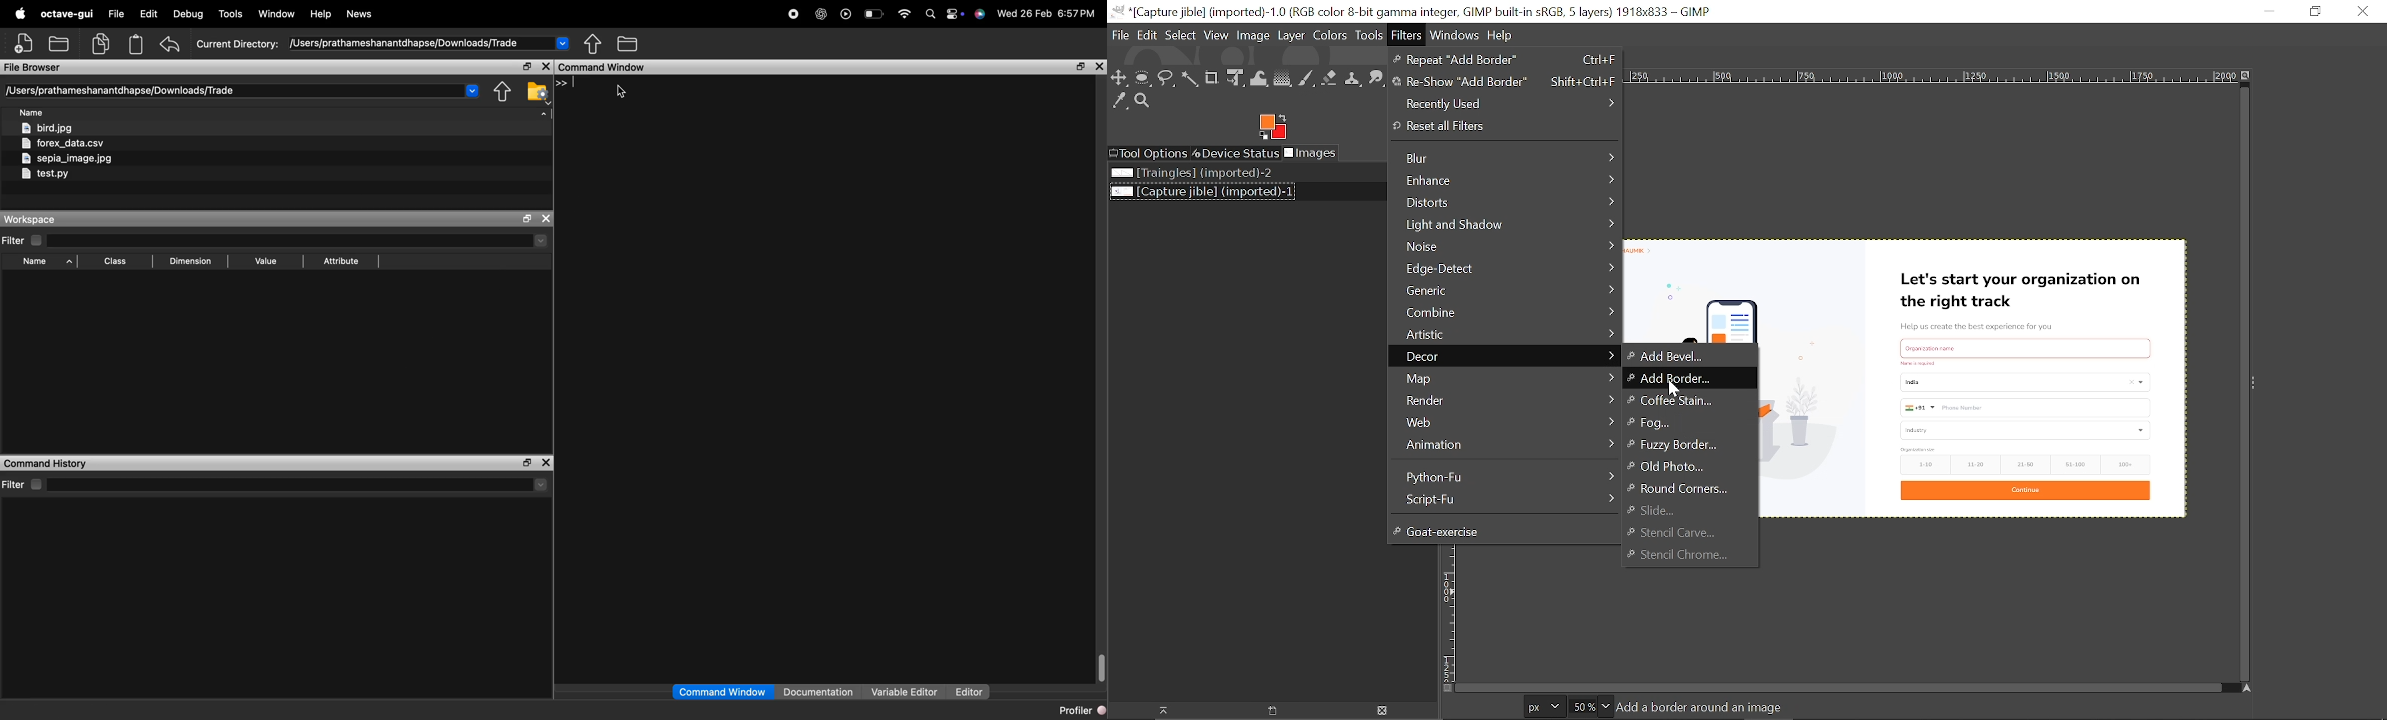 This screenshot has width=2408, height=728. I want to click on cursor, so click(1673, 389).